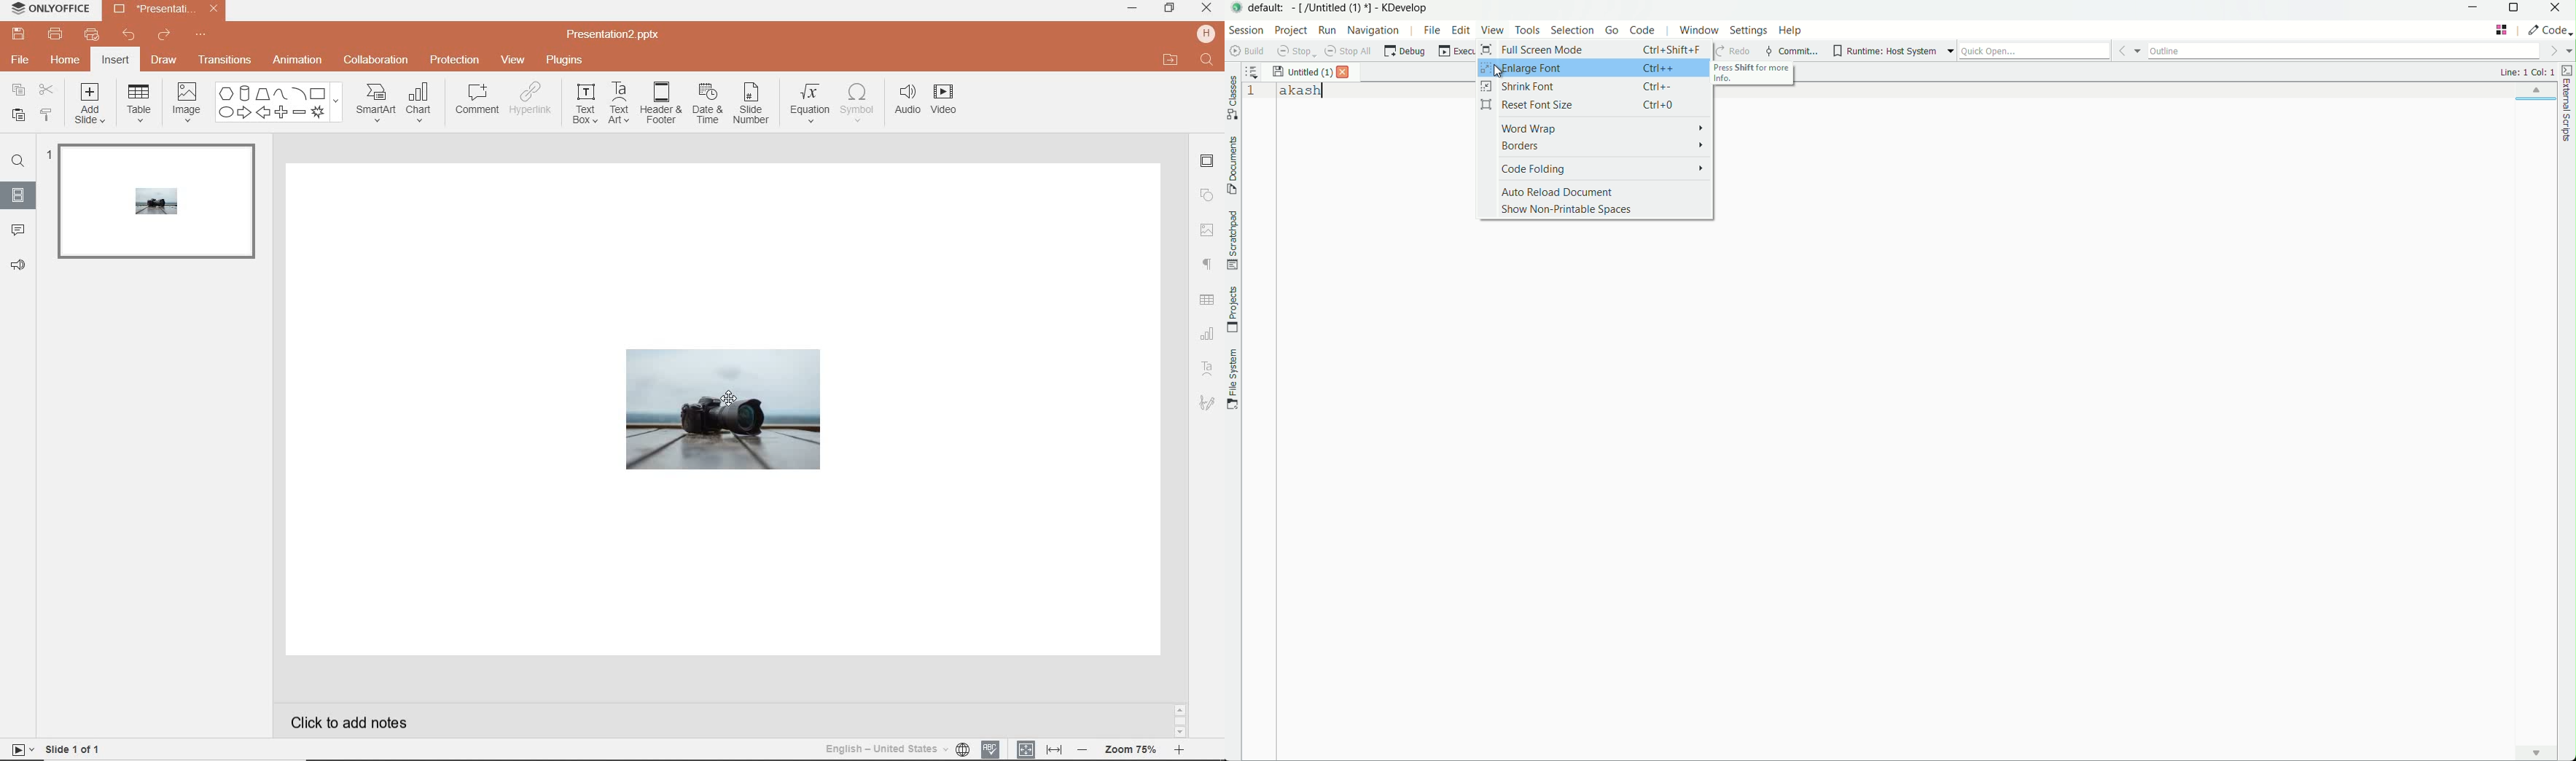 The image size is (2576, 784). What do you see at coordinates (943, 101) in the screenshot?
I see `videos` at bounding box center [943, 101].